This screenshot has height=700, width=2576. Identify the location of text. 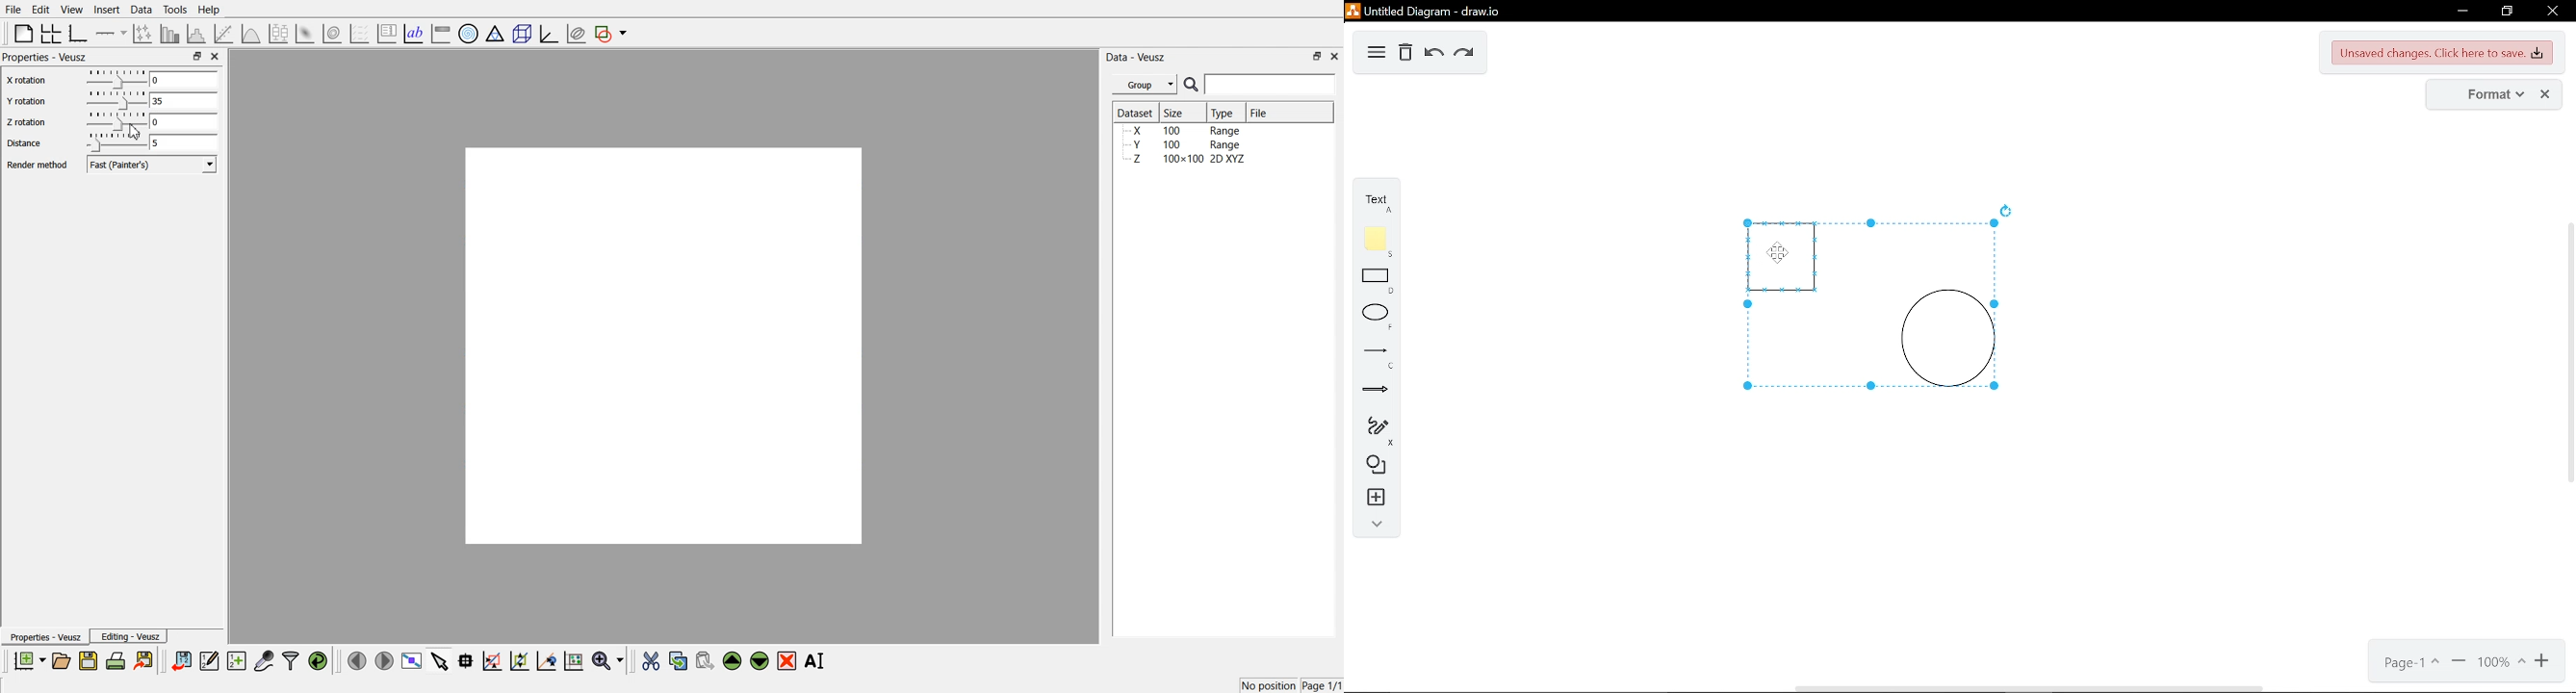
(1375, 201).